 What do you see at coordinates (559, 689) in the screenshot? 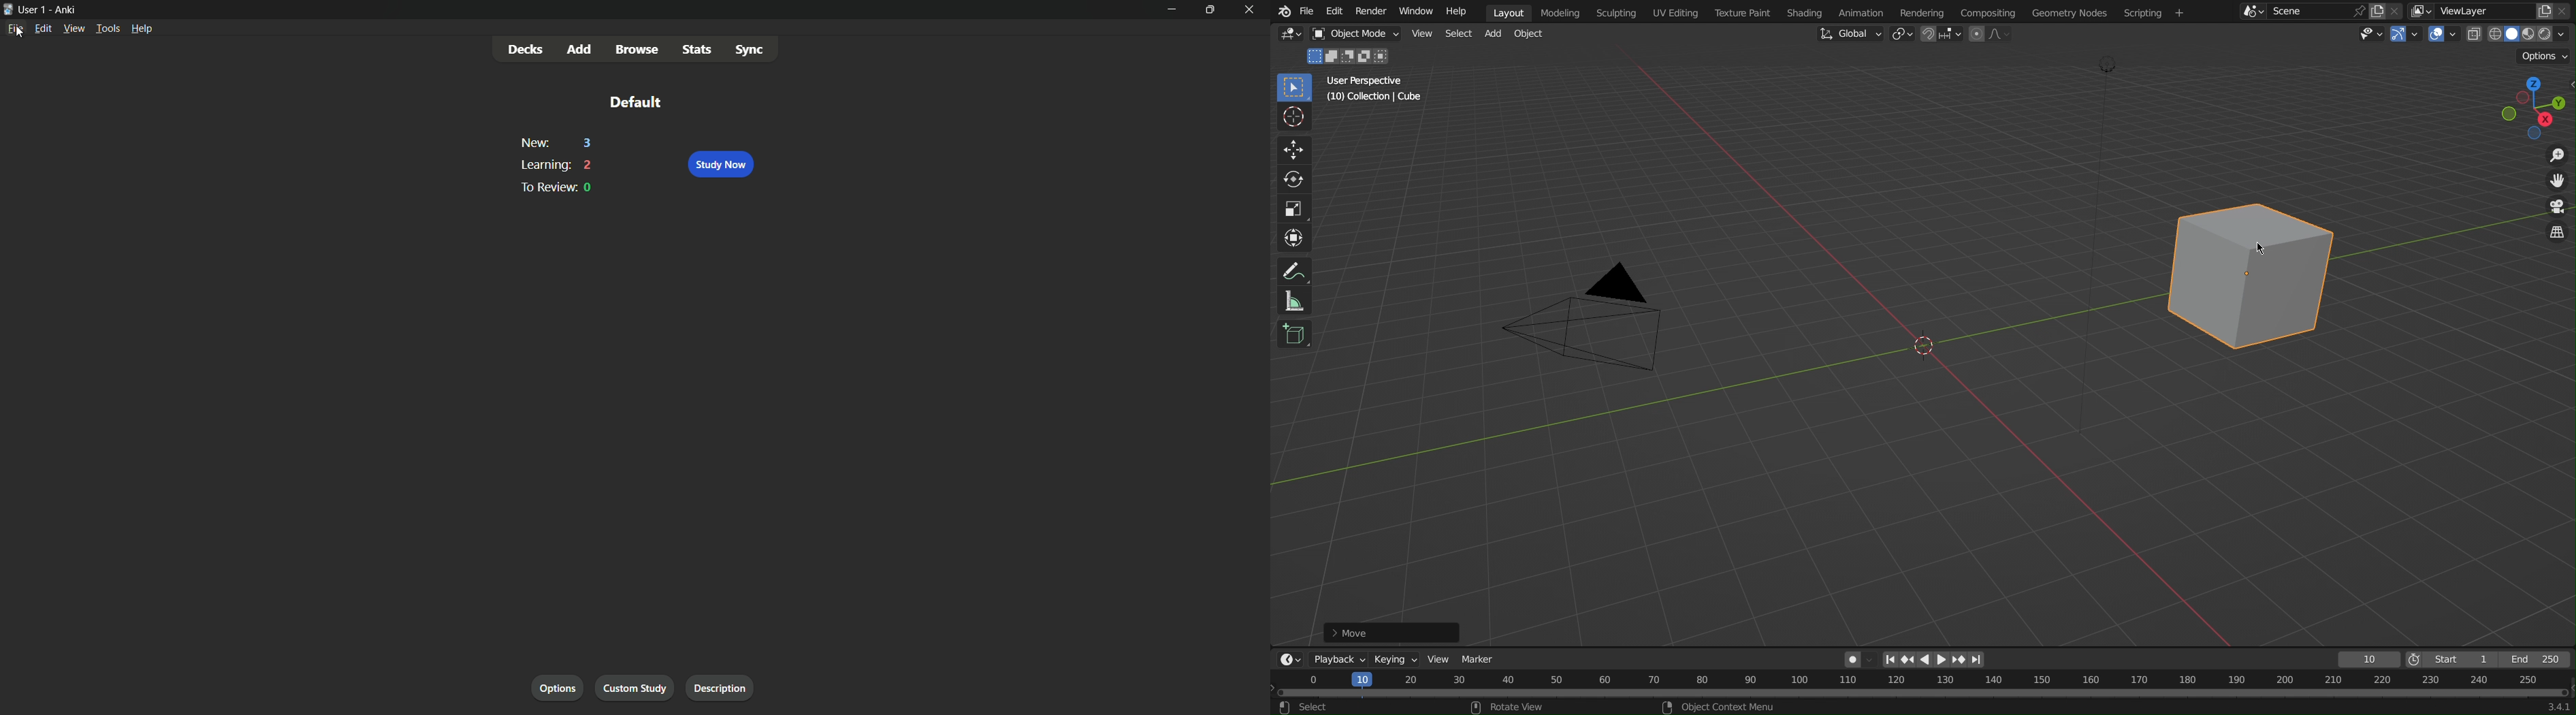
I see `get started` at bounding box center [559, 689].